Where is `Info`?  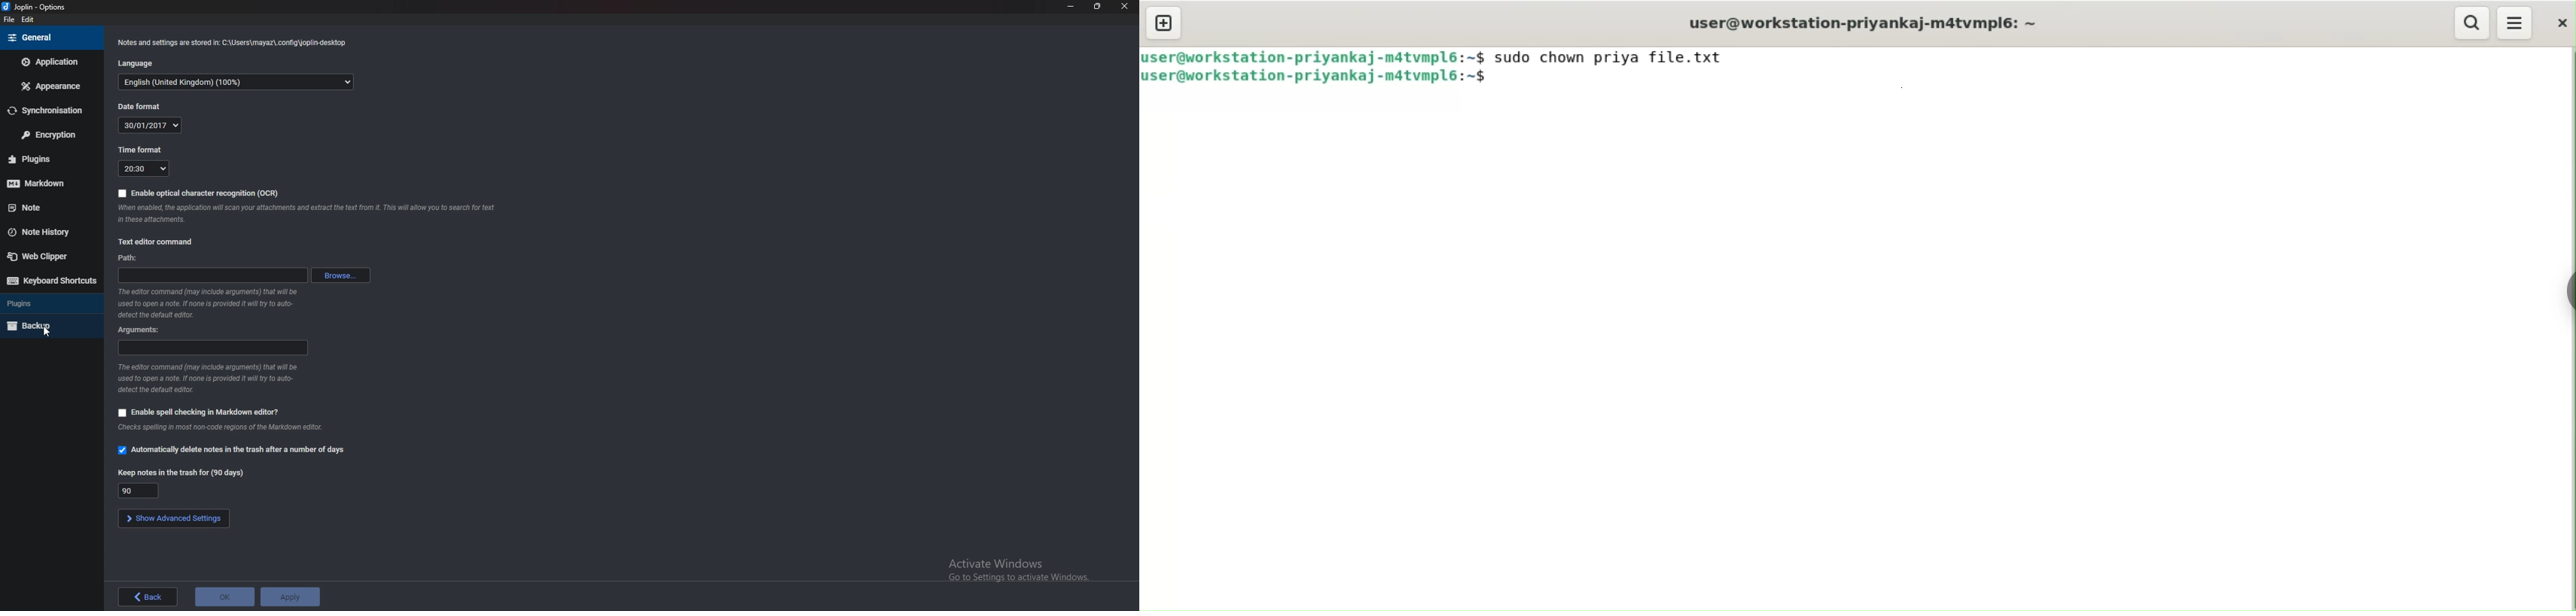 Info is located at coordinates (221, 427).